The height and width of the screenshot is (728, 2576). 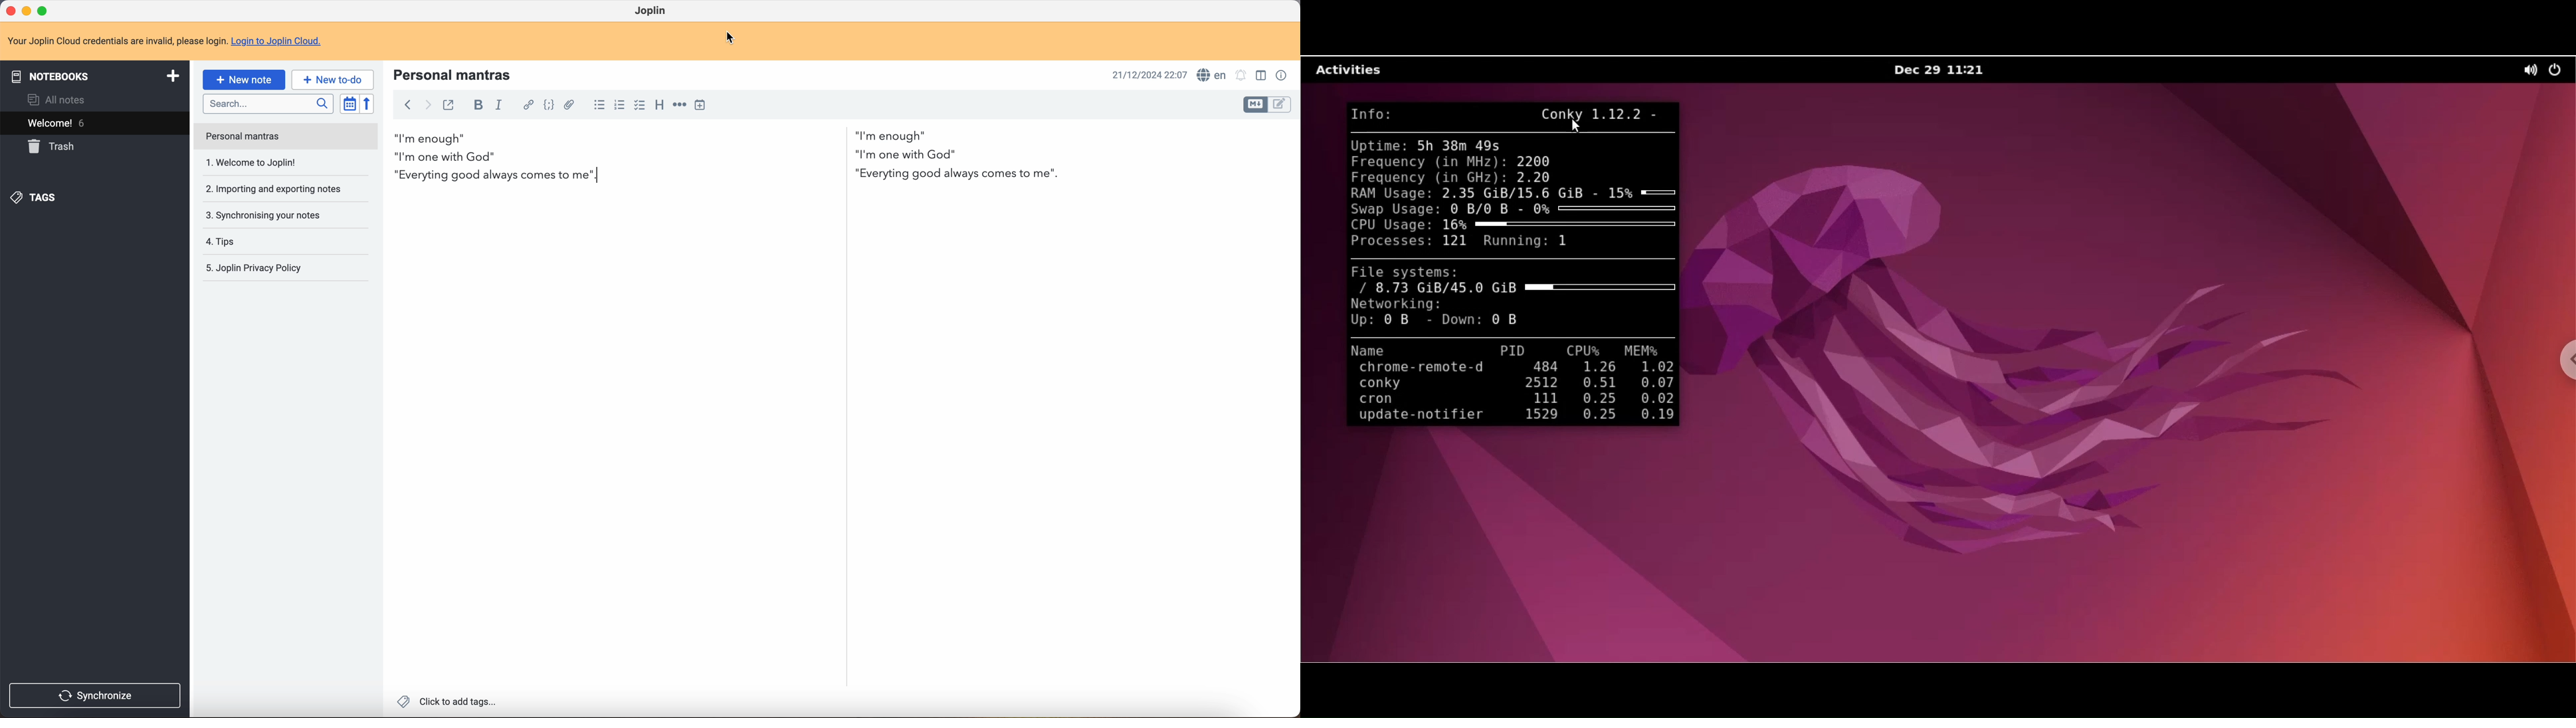 What do you see at coordinates (639, 106) in the screenshot?
I see `checkbox` at bounding box center [639, 106].